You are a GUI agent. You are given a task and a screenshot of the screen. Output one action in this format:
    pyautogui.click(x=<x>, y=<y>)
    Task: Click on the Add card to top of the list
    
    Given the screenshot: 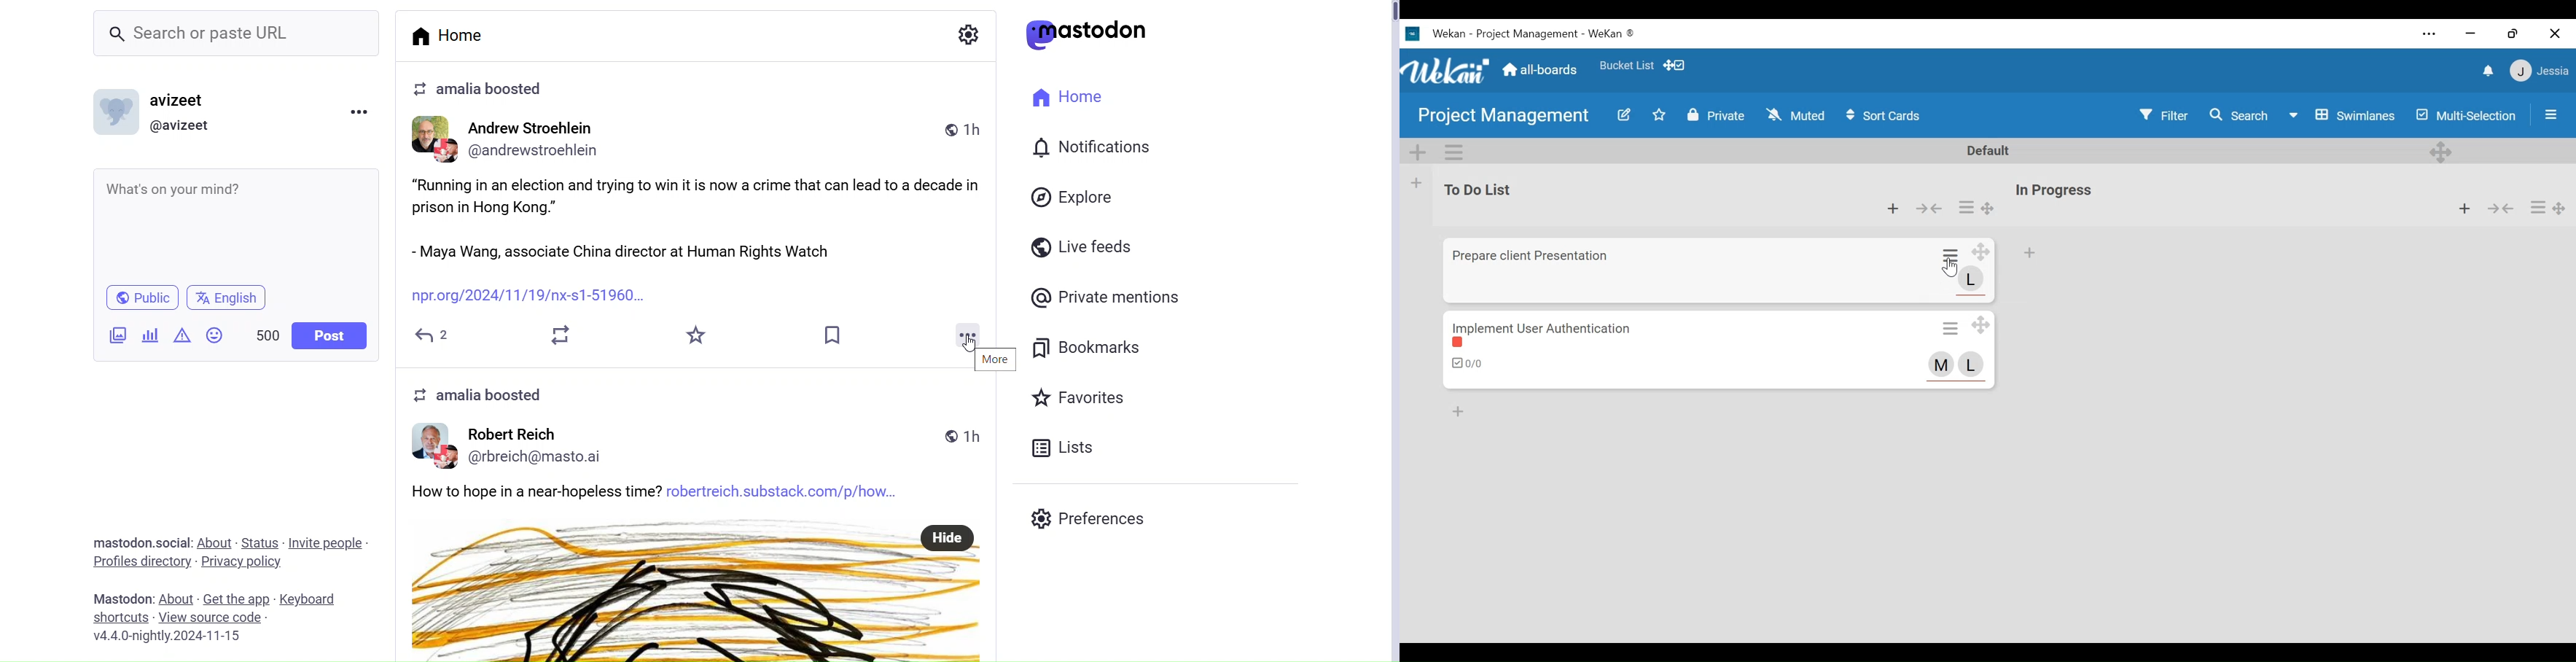 What is the action you would take?
    pyautogui.click(x=2030, y=253)
    